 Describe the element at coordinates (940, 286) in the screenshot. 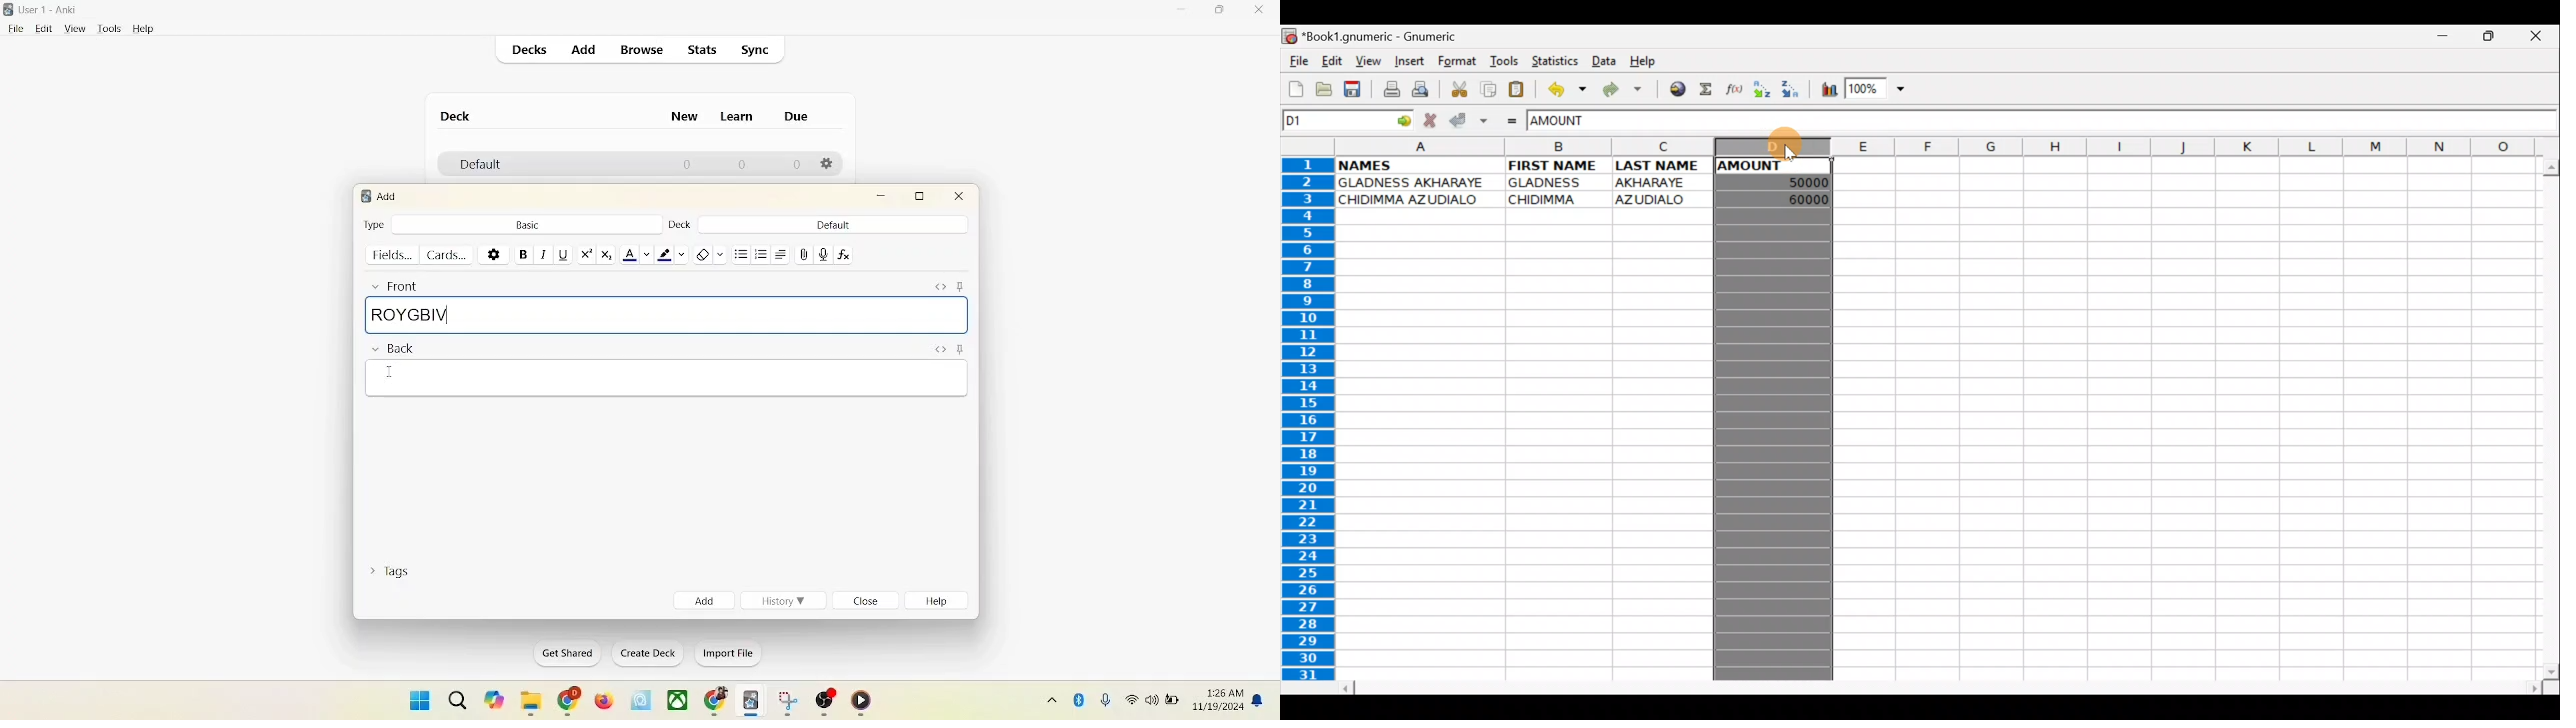

I see `HTML editor` at that location.